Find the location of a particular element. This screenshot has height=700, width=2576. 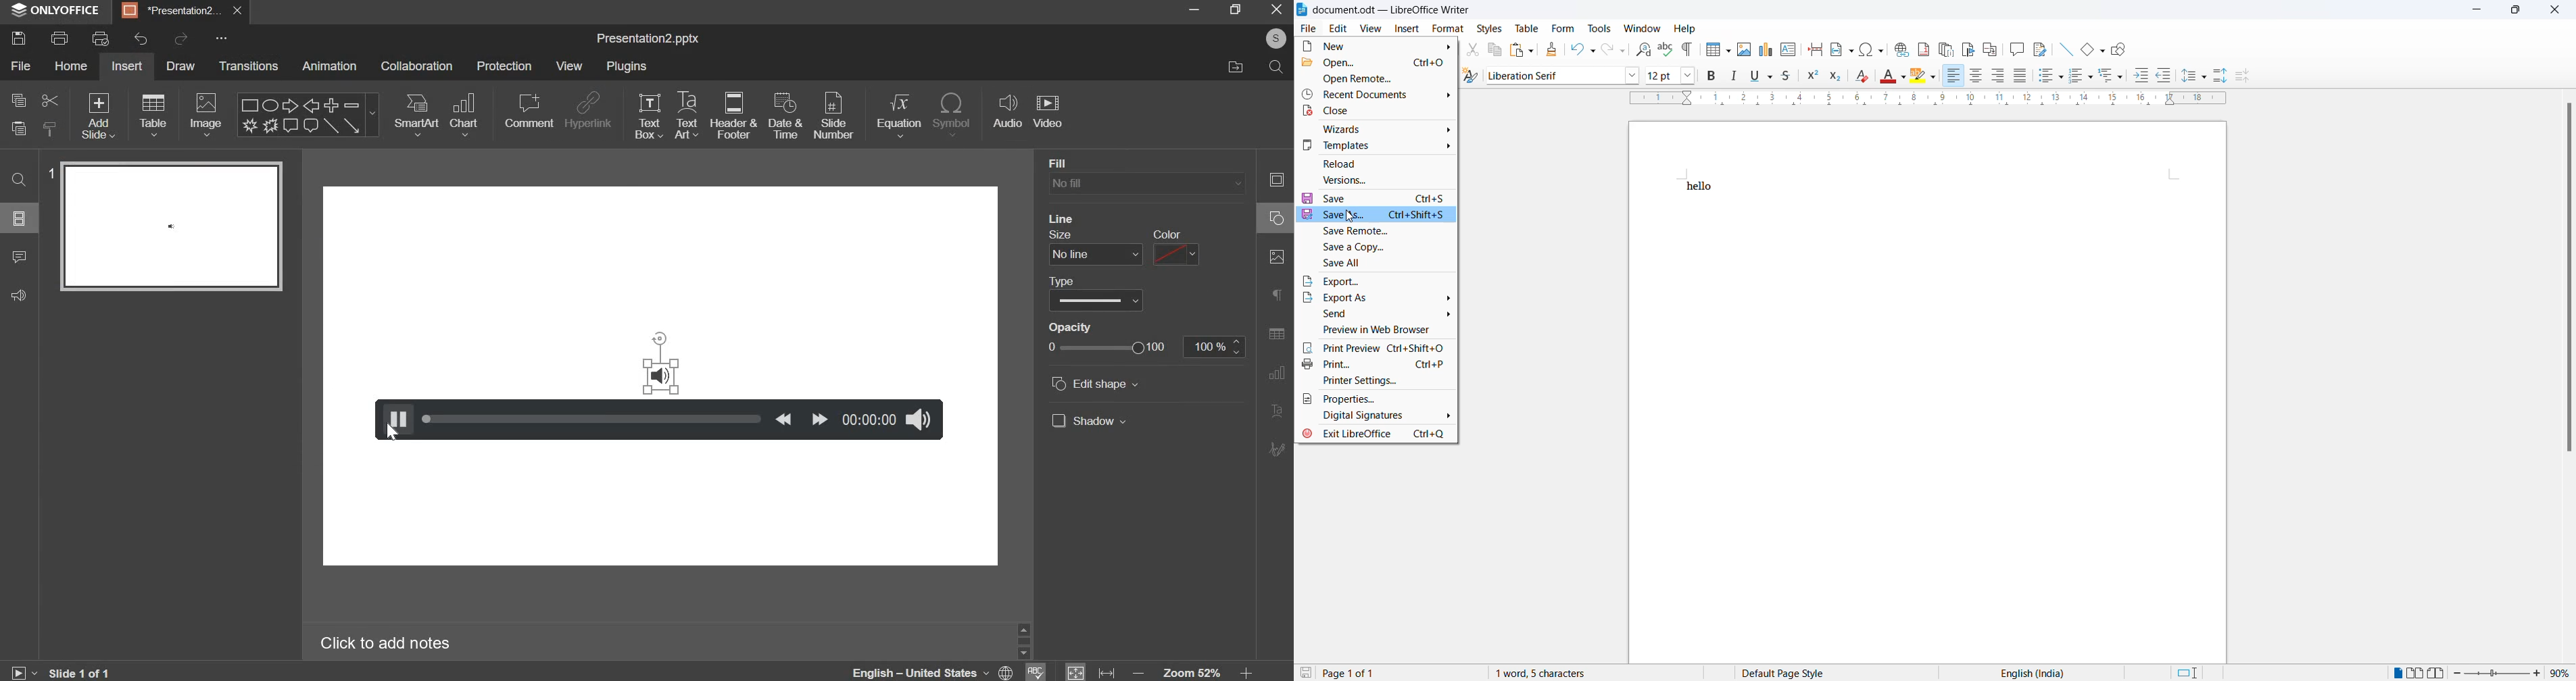

save is located at coordinates (1304, 673).